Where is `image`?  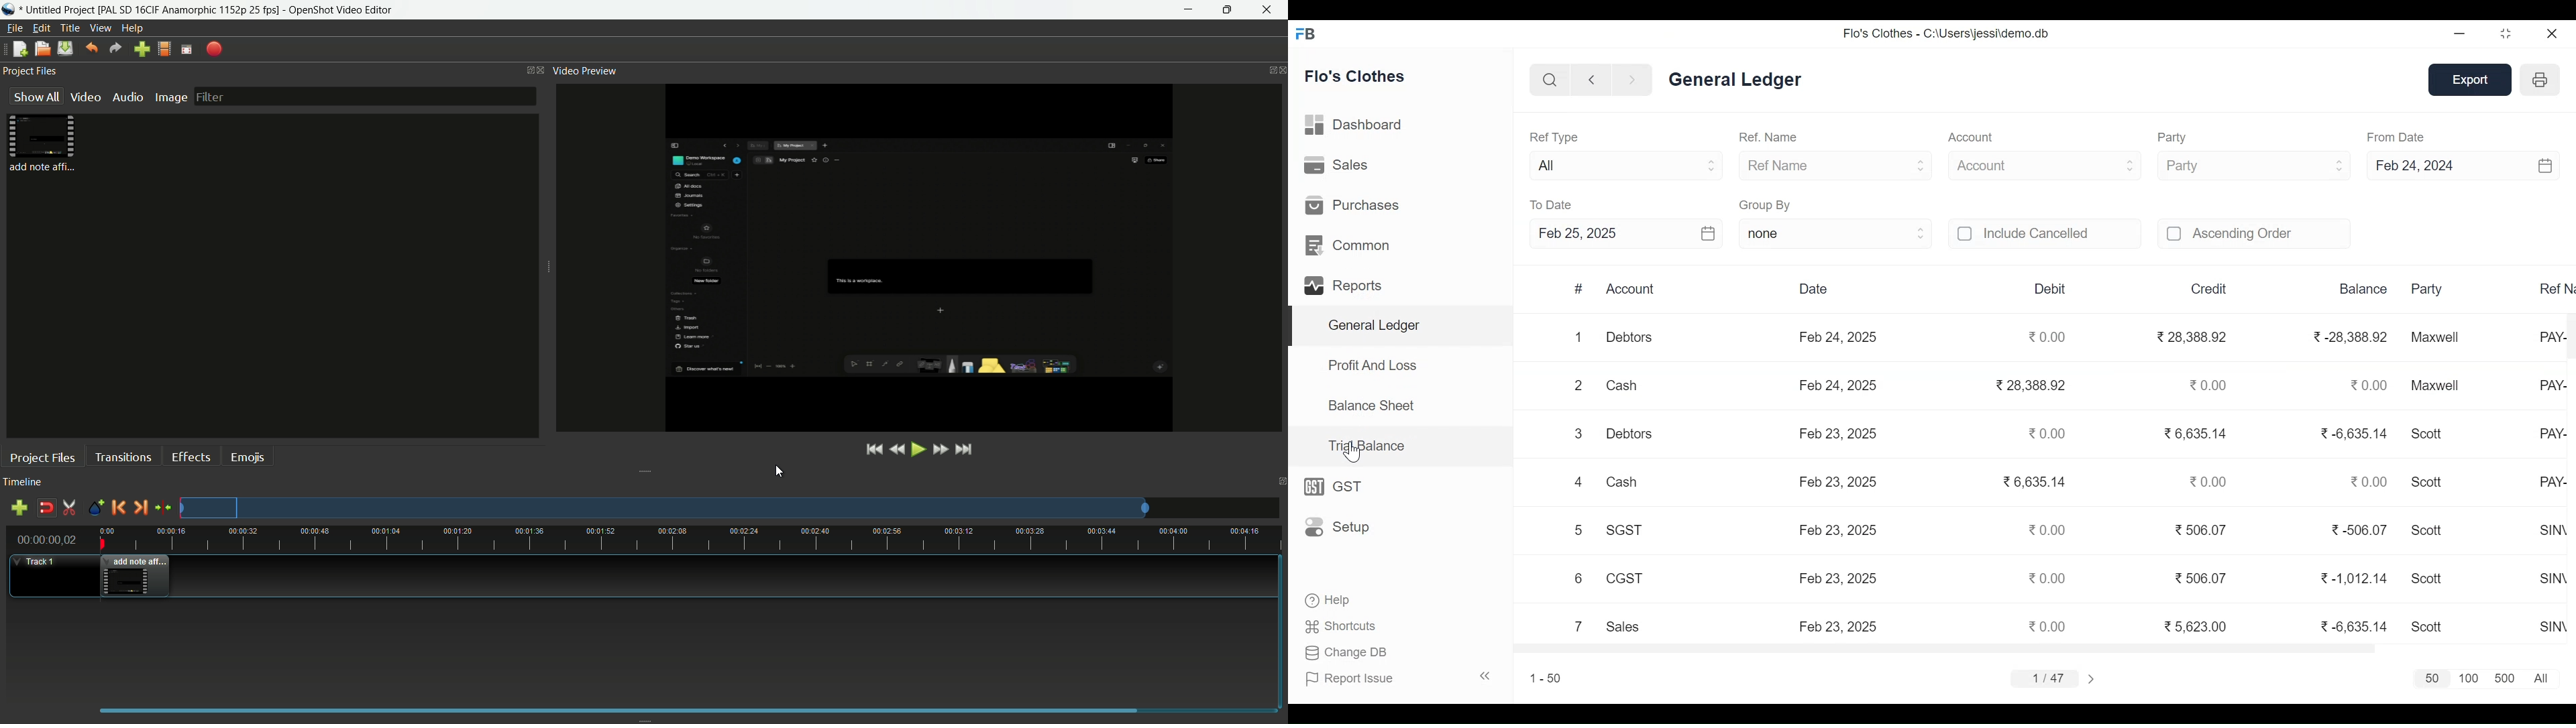
image is located at coordinates (168, 98).